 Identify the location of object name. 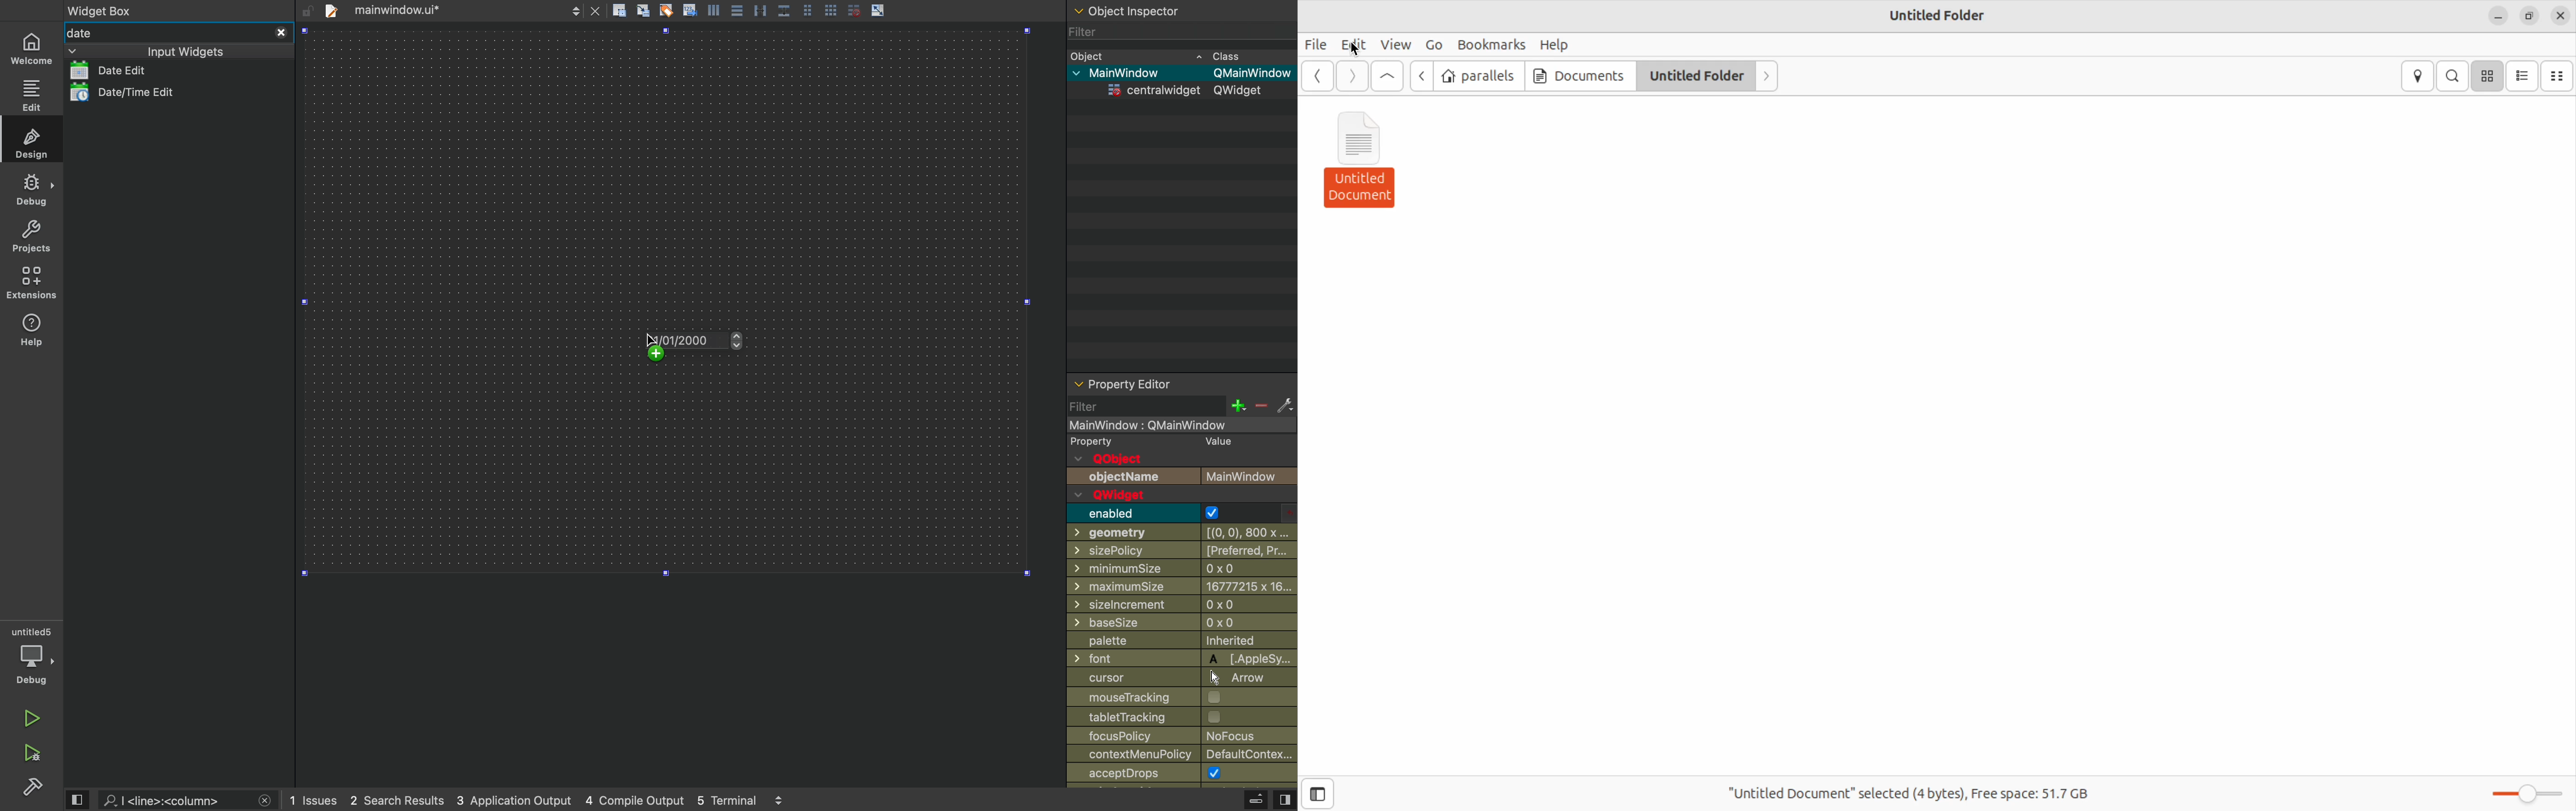
(1182, 478).